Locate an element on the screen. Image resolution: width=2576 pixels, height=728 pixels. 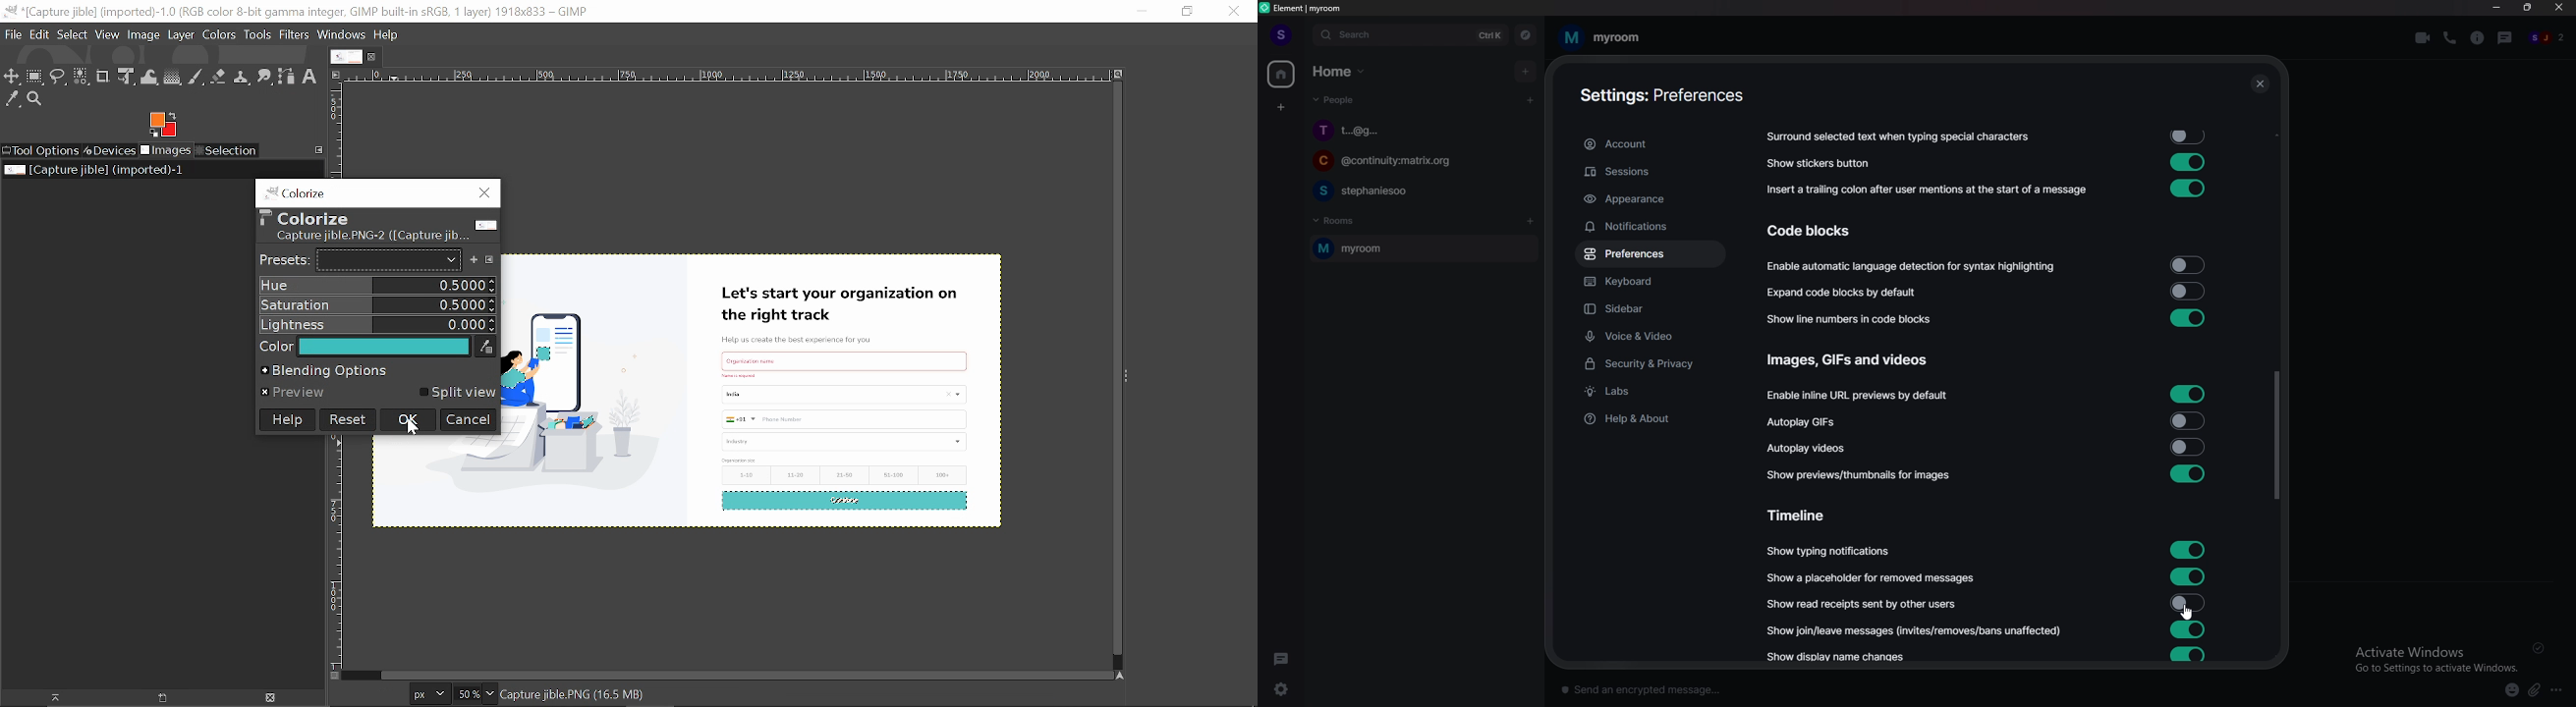
Free select tool is located at coordinates (58, 79).